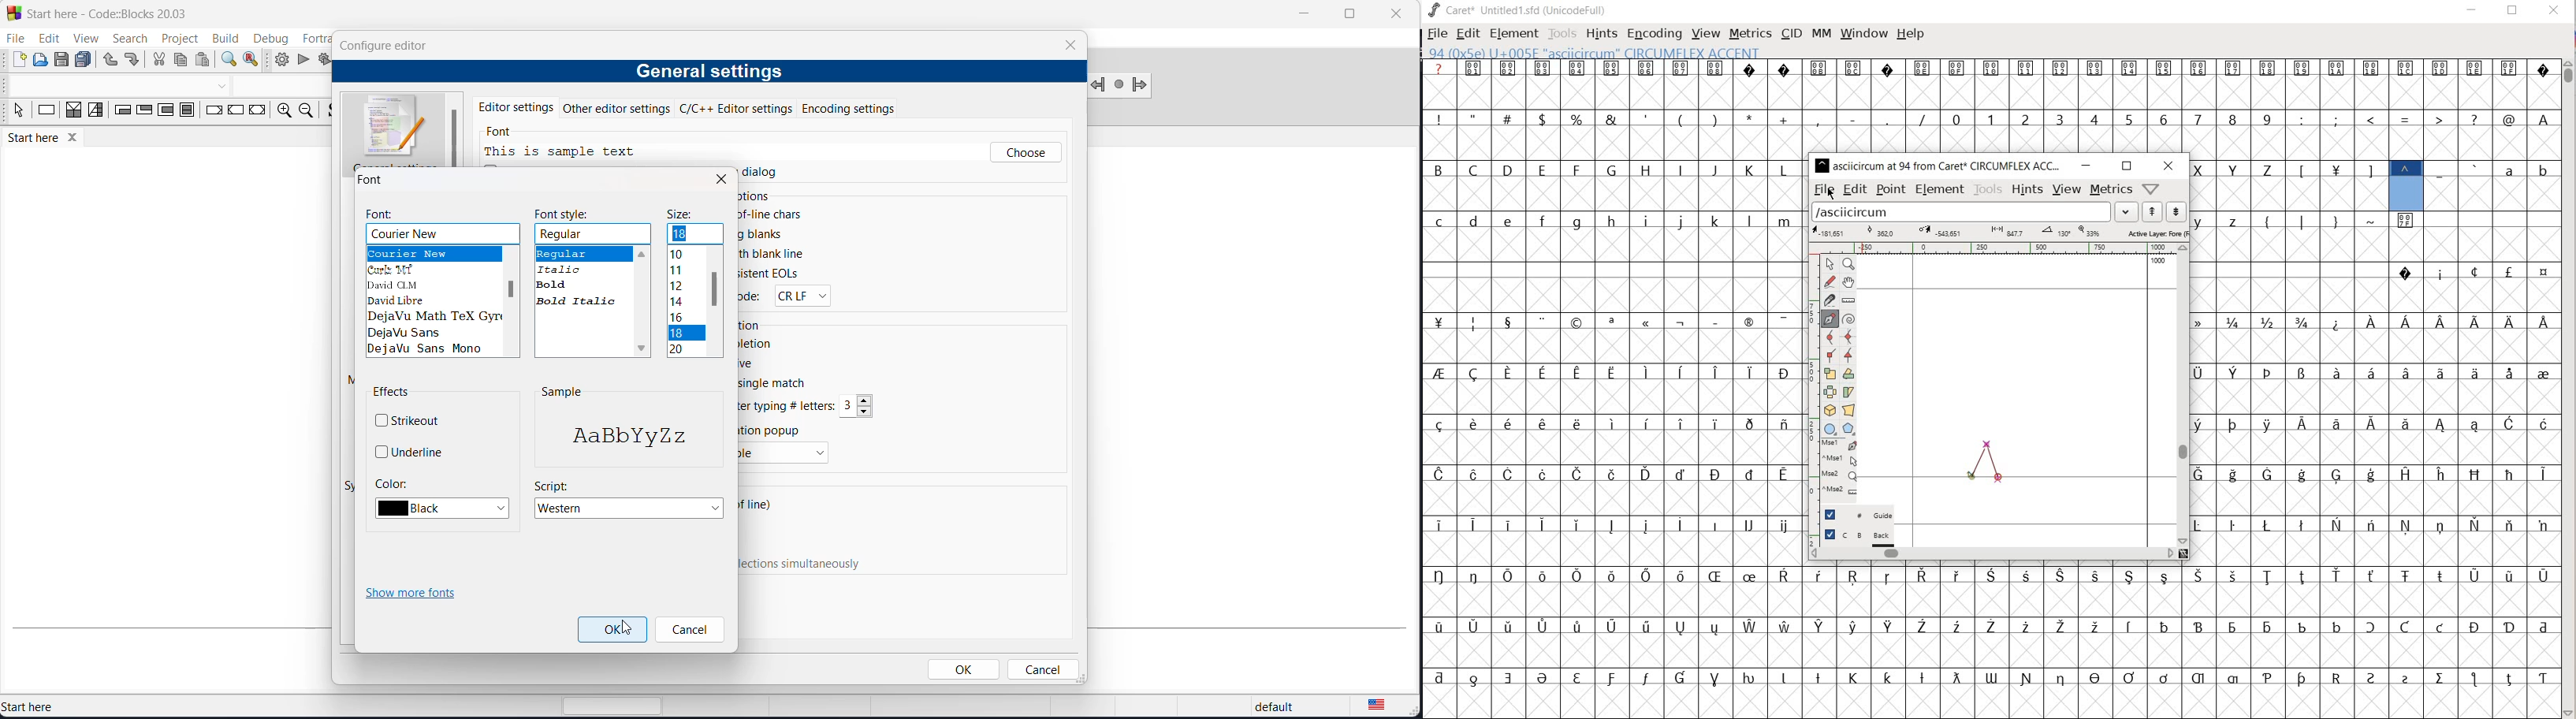 The height and width of the screenshot is (728, 2576). What do you see at coordinates (1848, 374) in the screenshot?
I see `Rotate the selection` at bounding box center [1848, 374].